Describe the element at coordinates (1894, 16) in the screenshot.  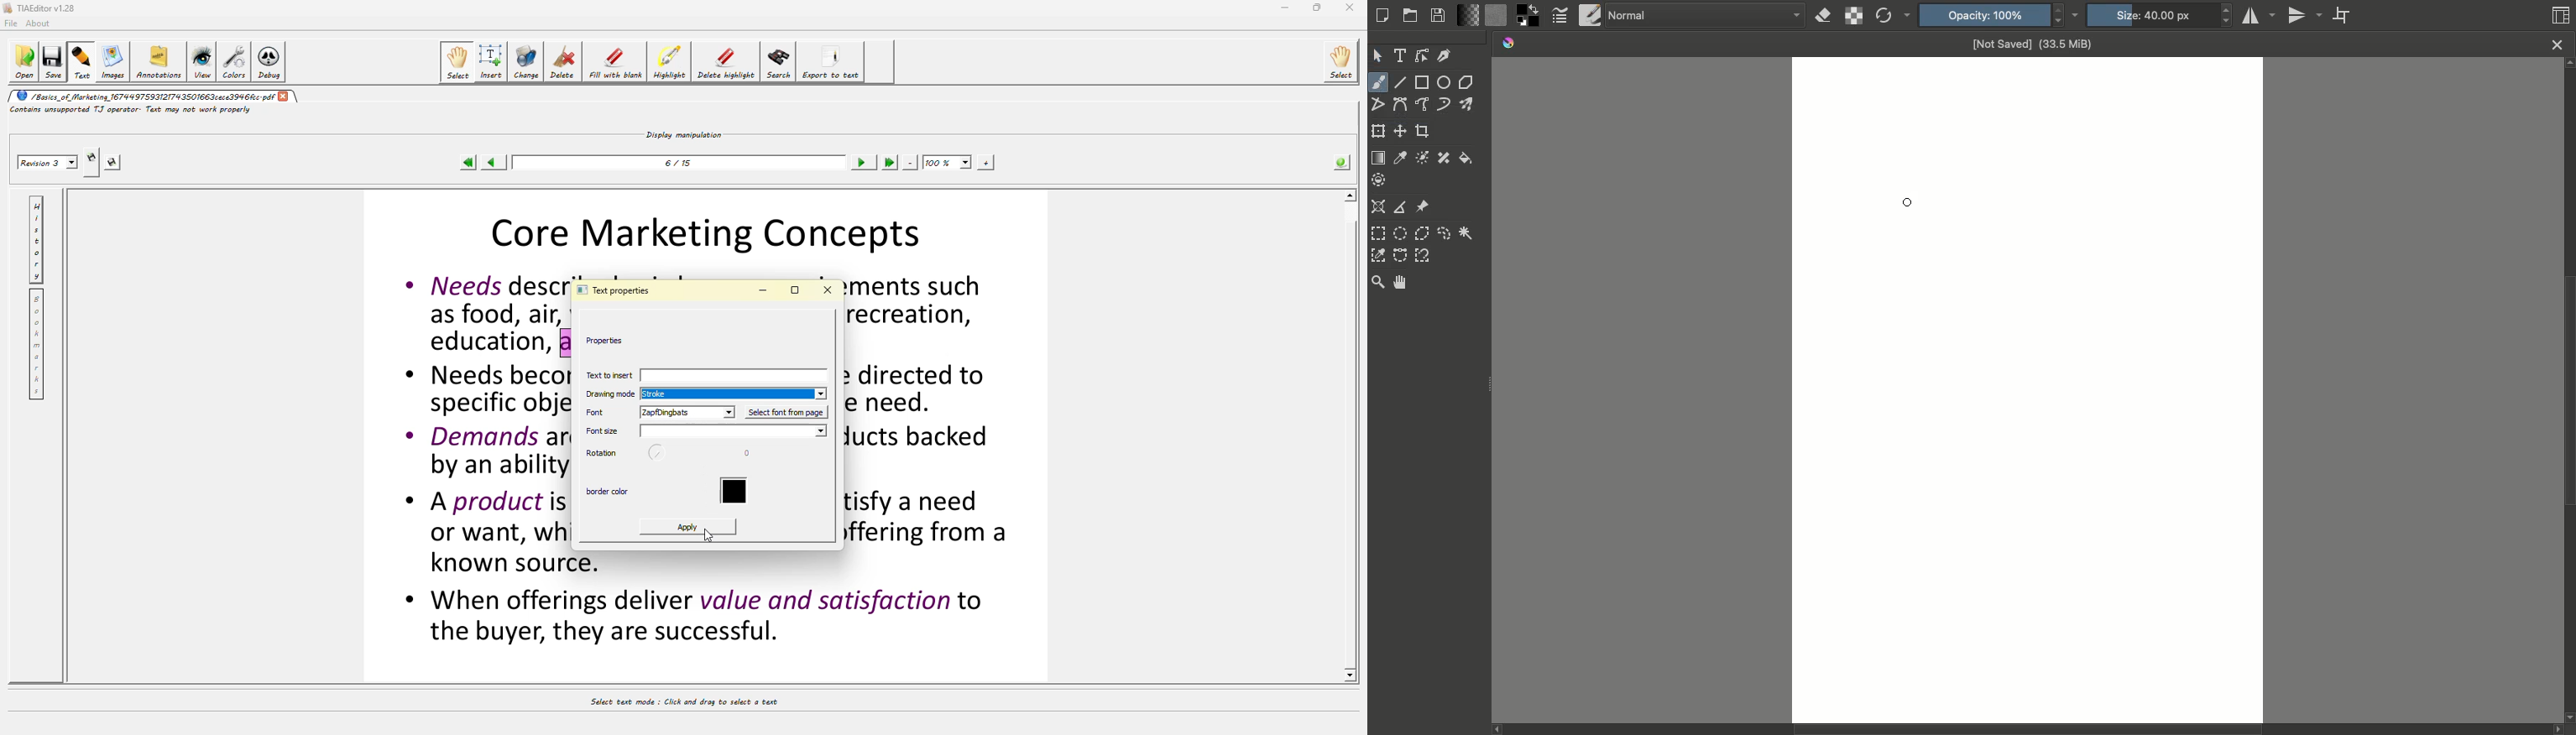
I see `Reload original preset` at that location.